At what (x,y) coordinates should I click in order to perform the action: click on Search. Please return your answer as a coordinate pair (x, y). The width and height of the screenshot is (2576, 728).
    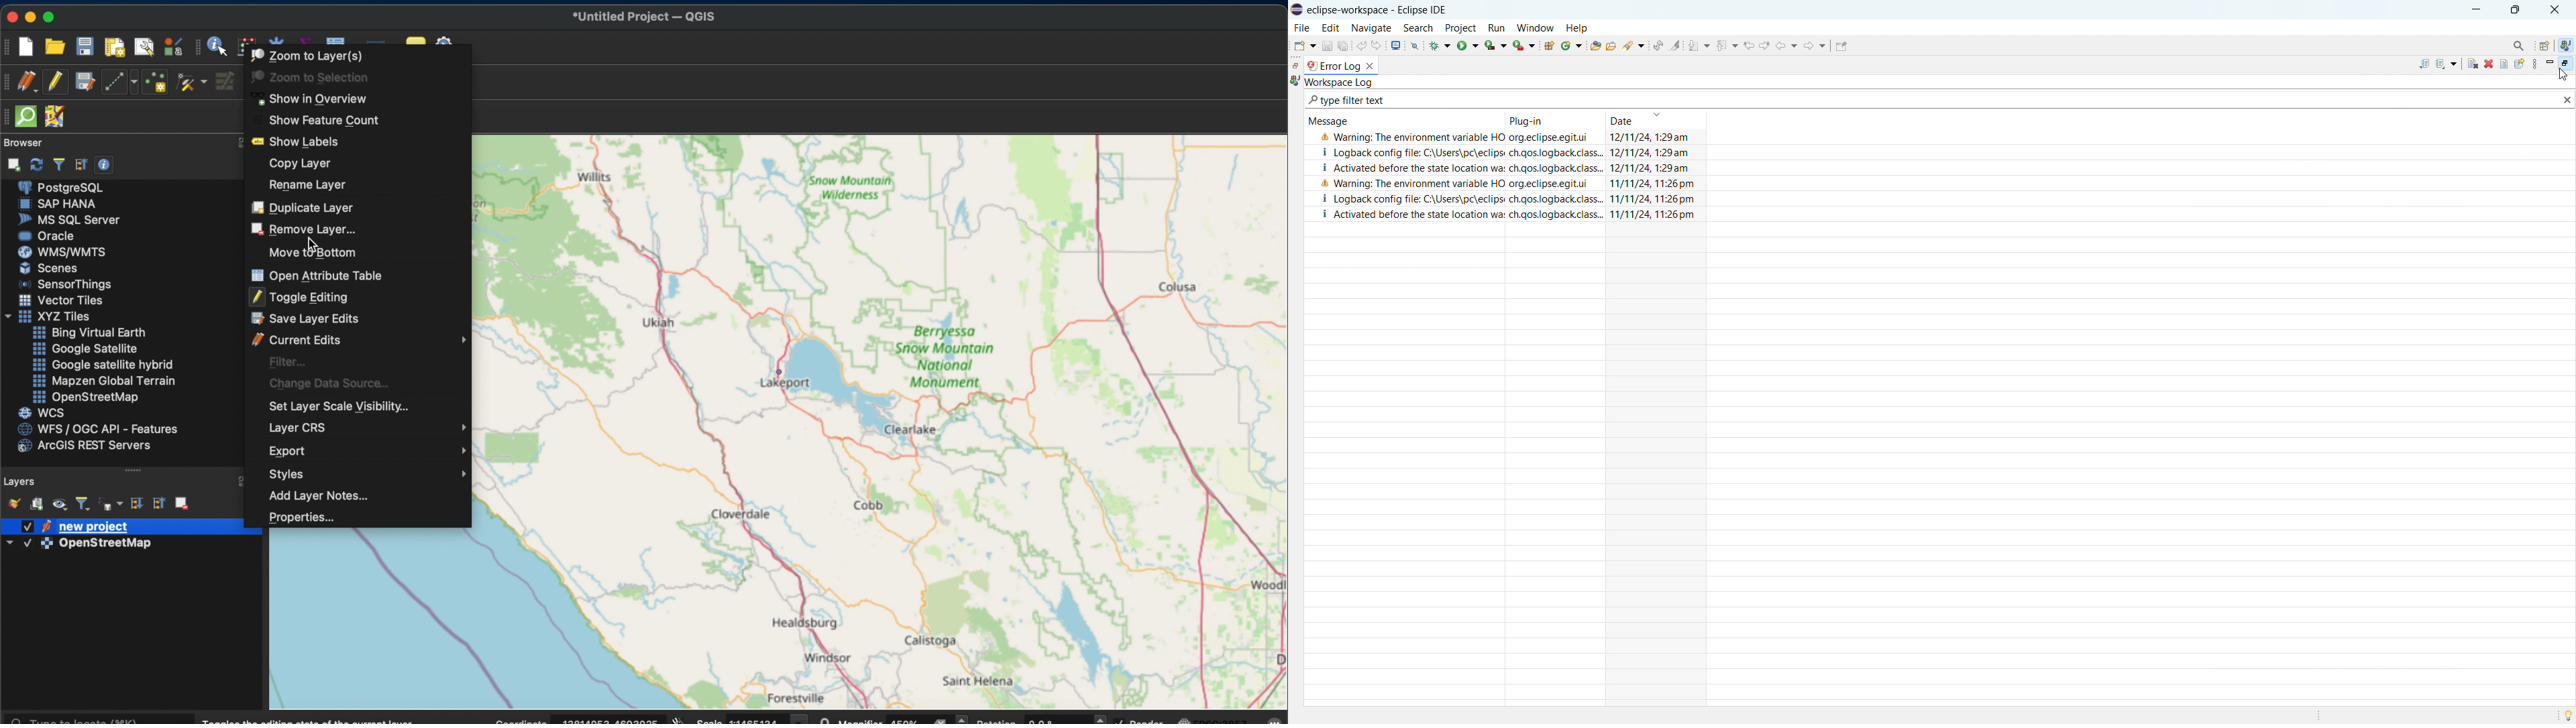
    Looking at the image, I should click on (2516, 44).